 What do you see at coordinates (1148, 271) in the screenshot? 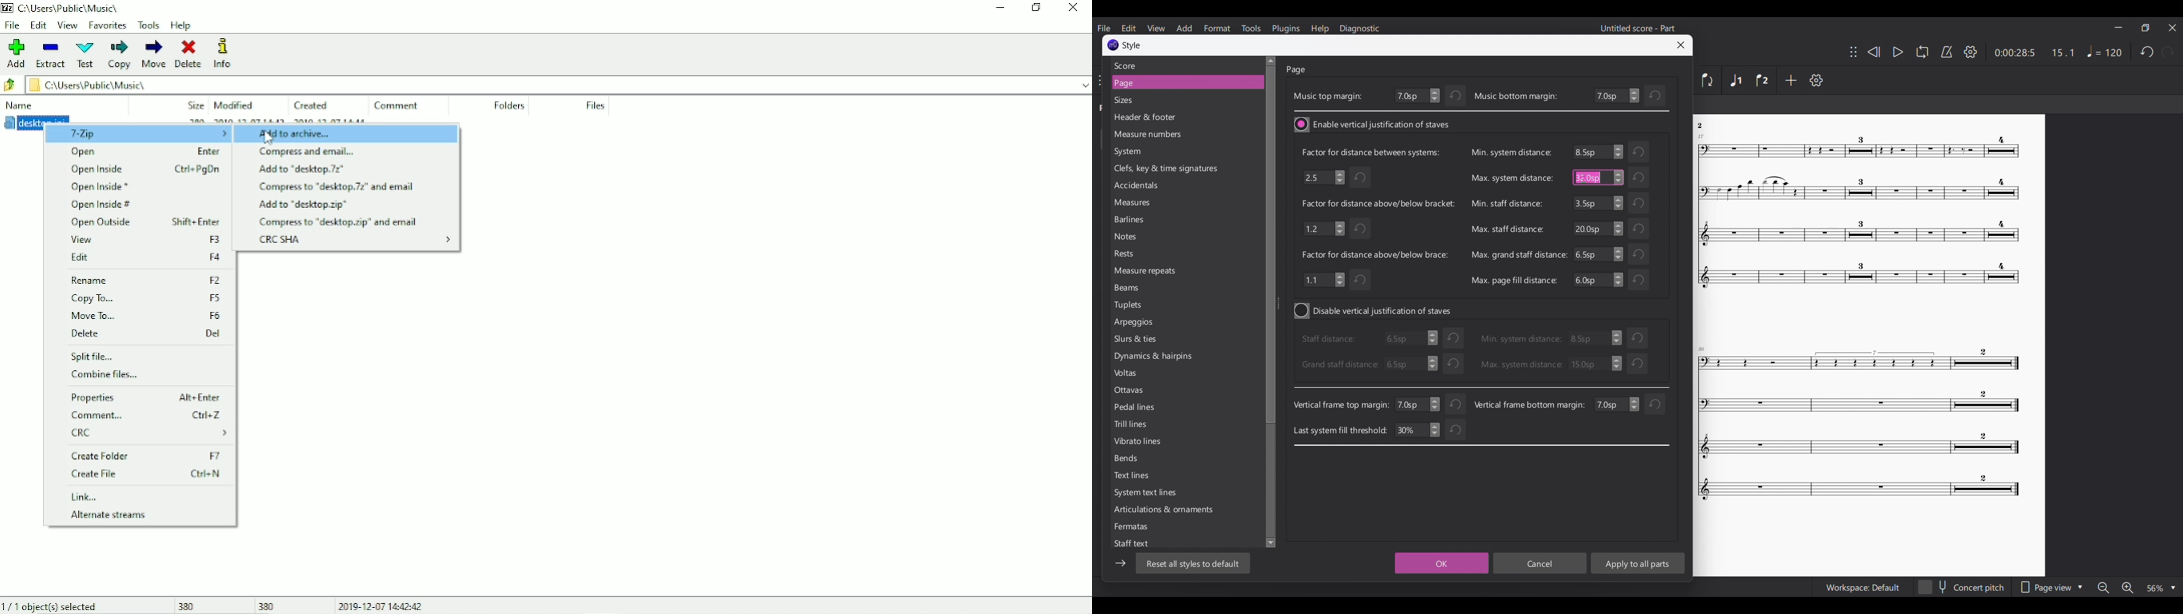
I see `Measure repeats` at bounding box center [1148, 271].